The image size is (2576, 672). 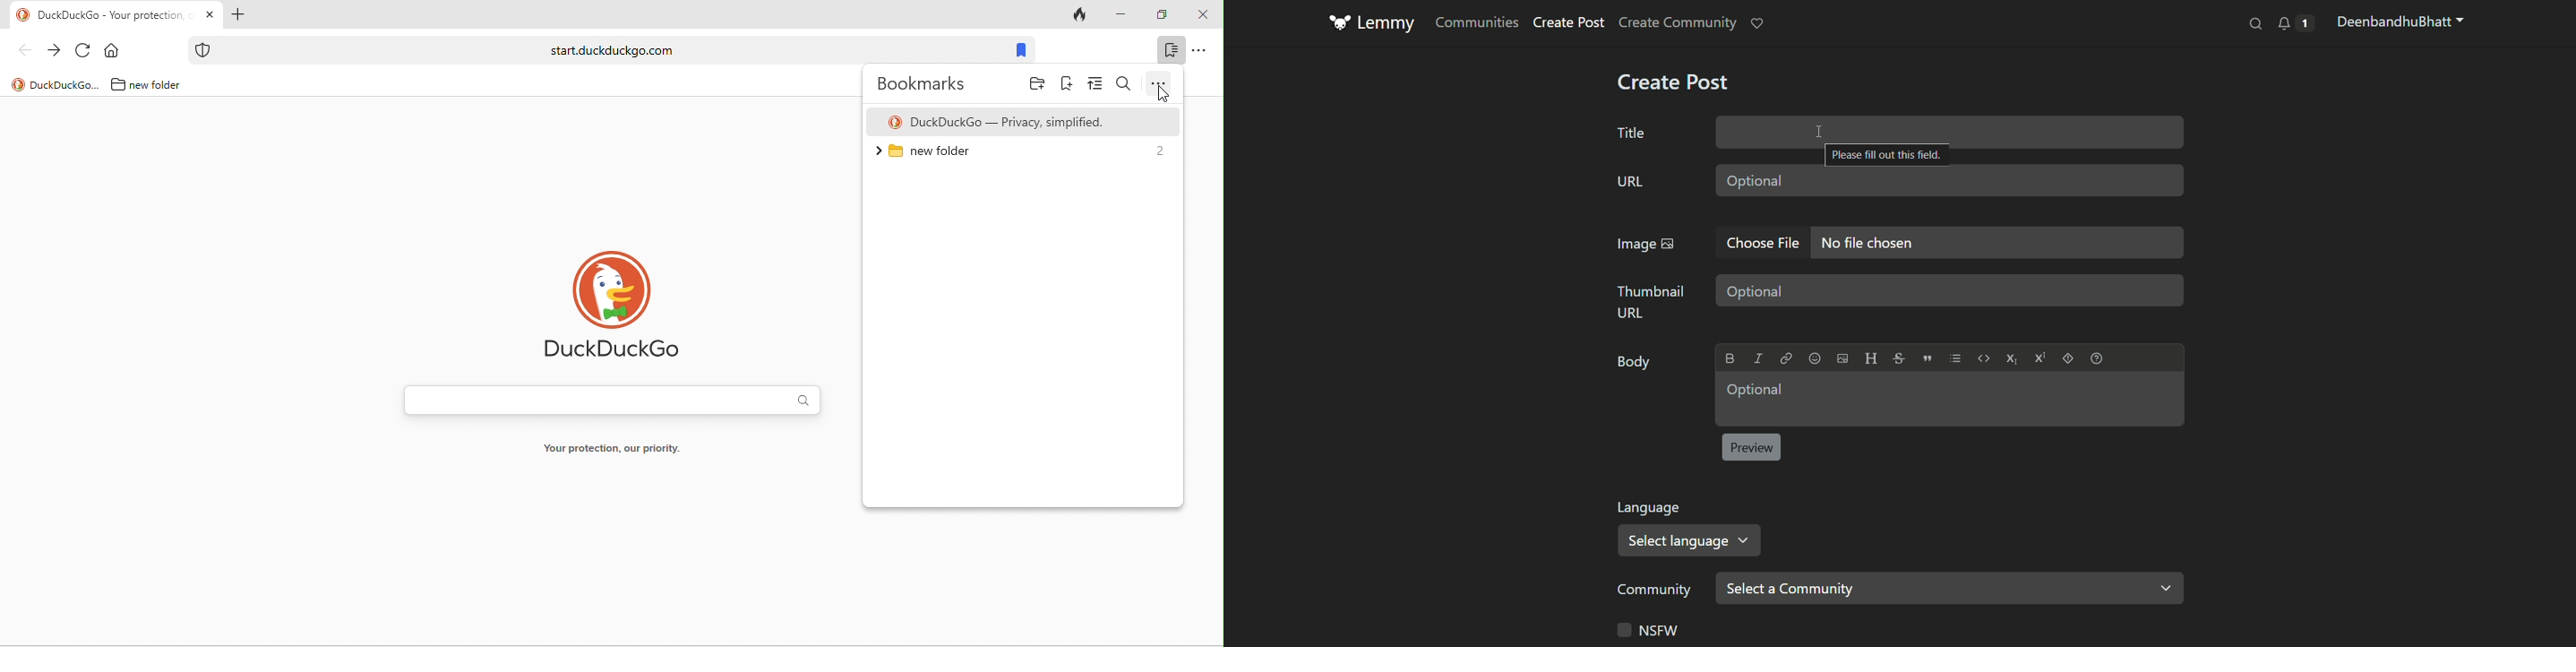 I want to click on Upload image, so click(x=1842, y=358).